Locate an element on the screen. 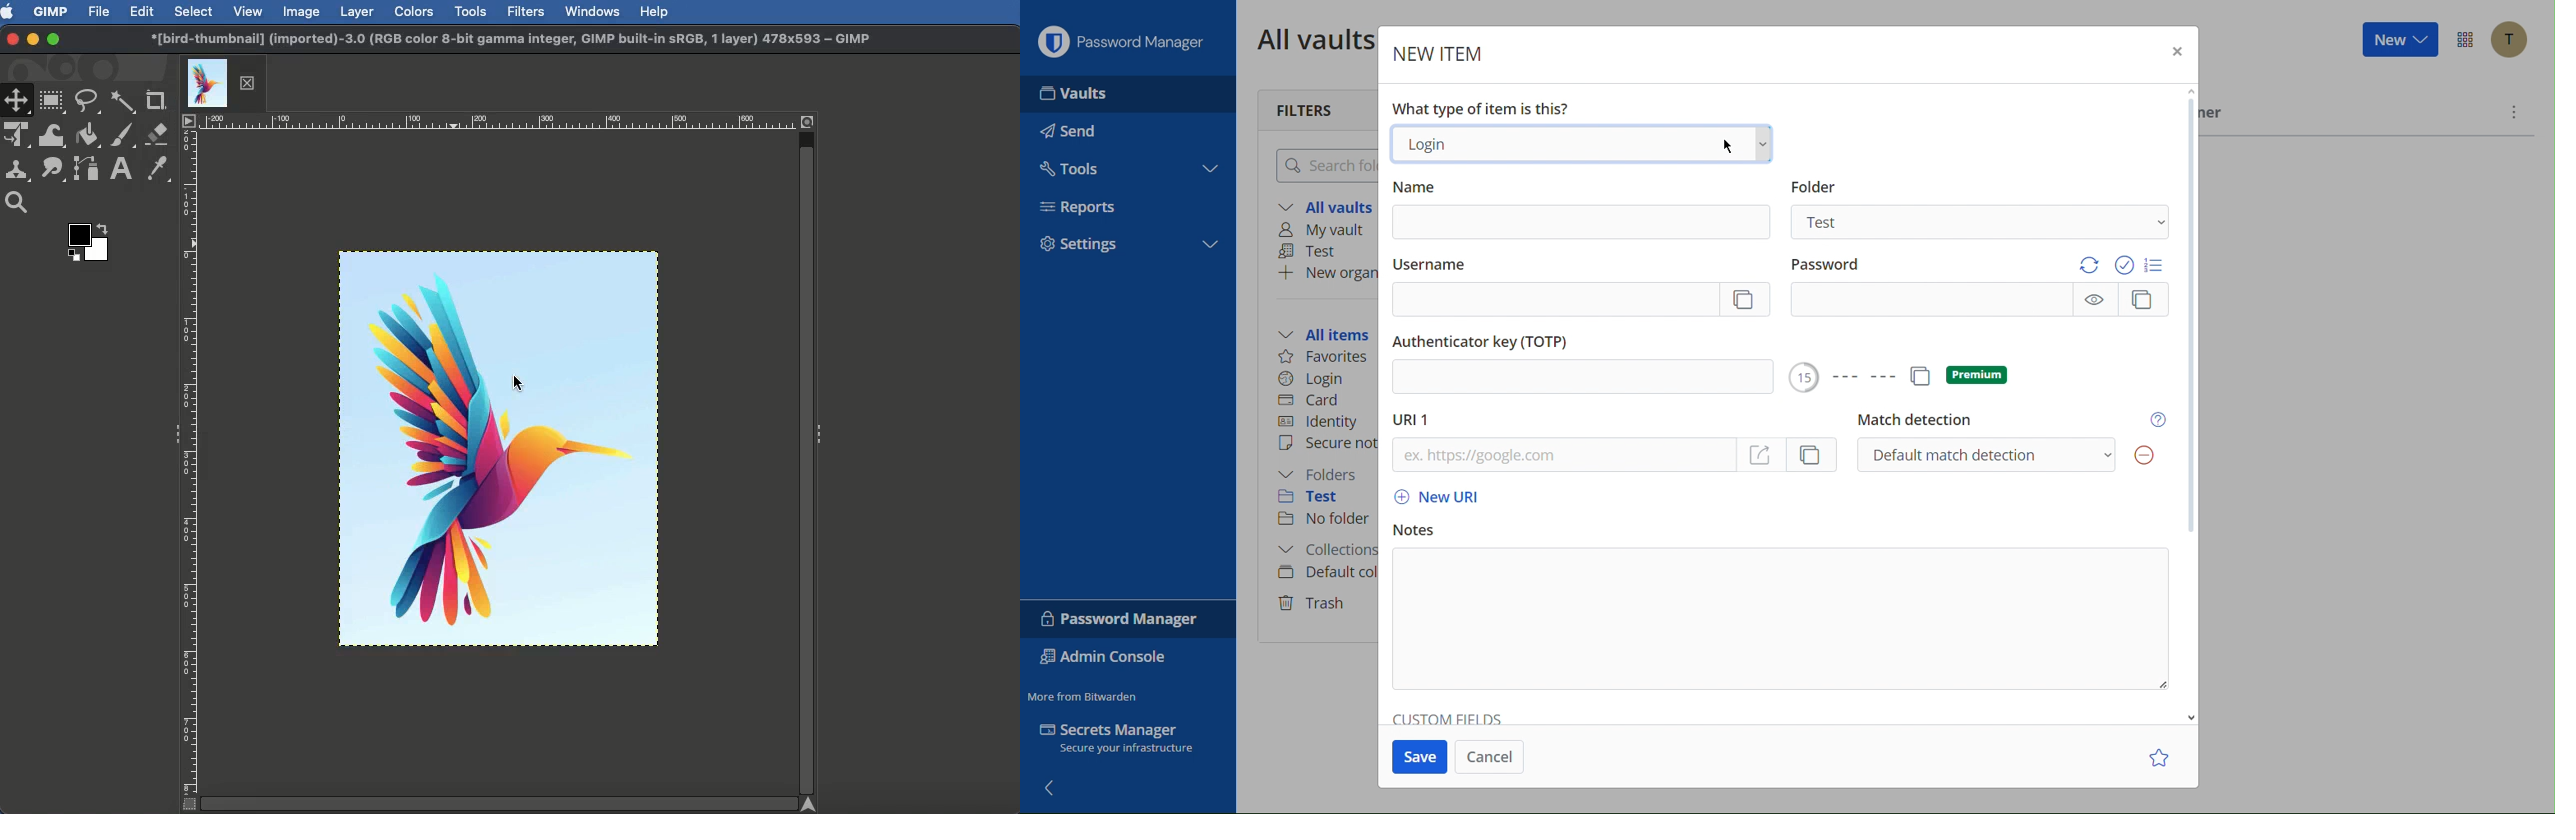 The height and width of the screenshot is (840, 2576). Warp transformation is located at coordinates (53, 134).